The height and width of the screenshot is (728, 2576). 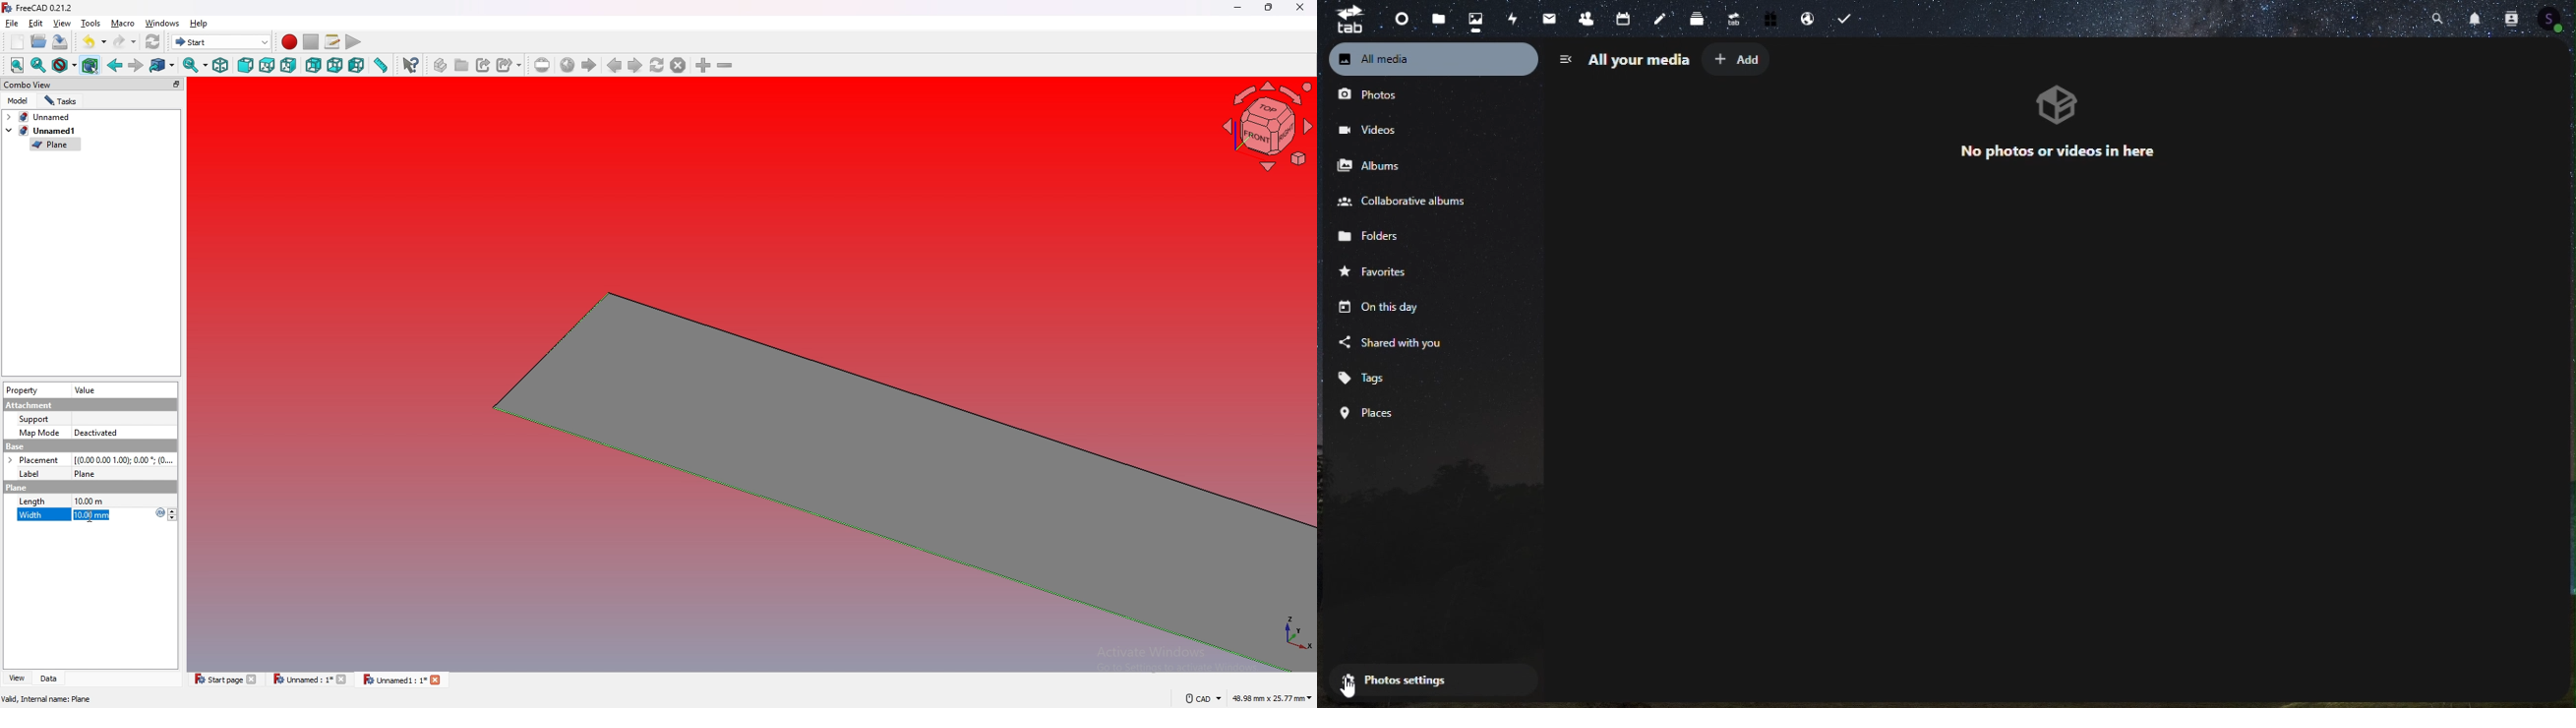 What do you see at coordinates (636, 66) in the screenshot?
I see `next page` at bounding box center [636, 66].